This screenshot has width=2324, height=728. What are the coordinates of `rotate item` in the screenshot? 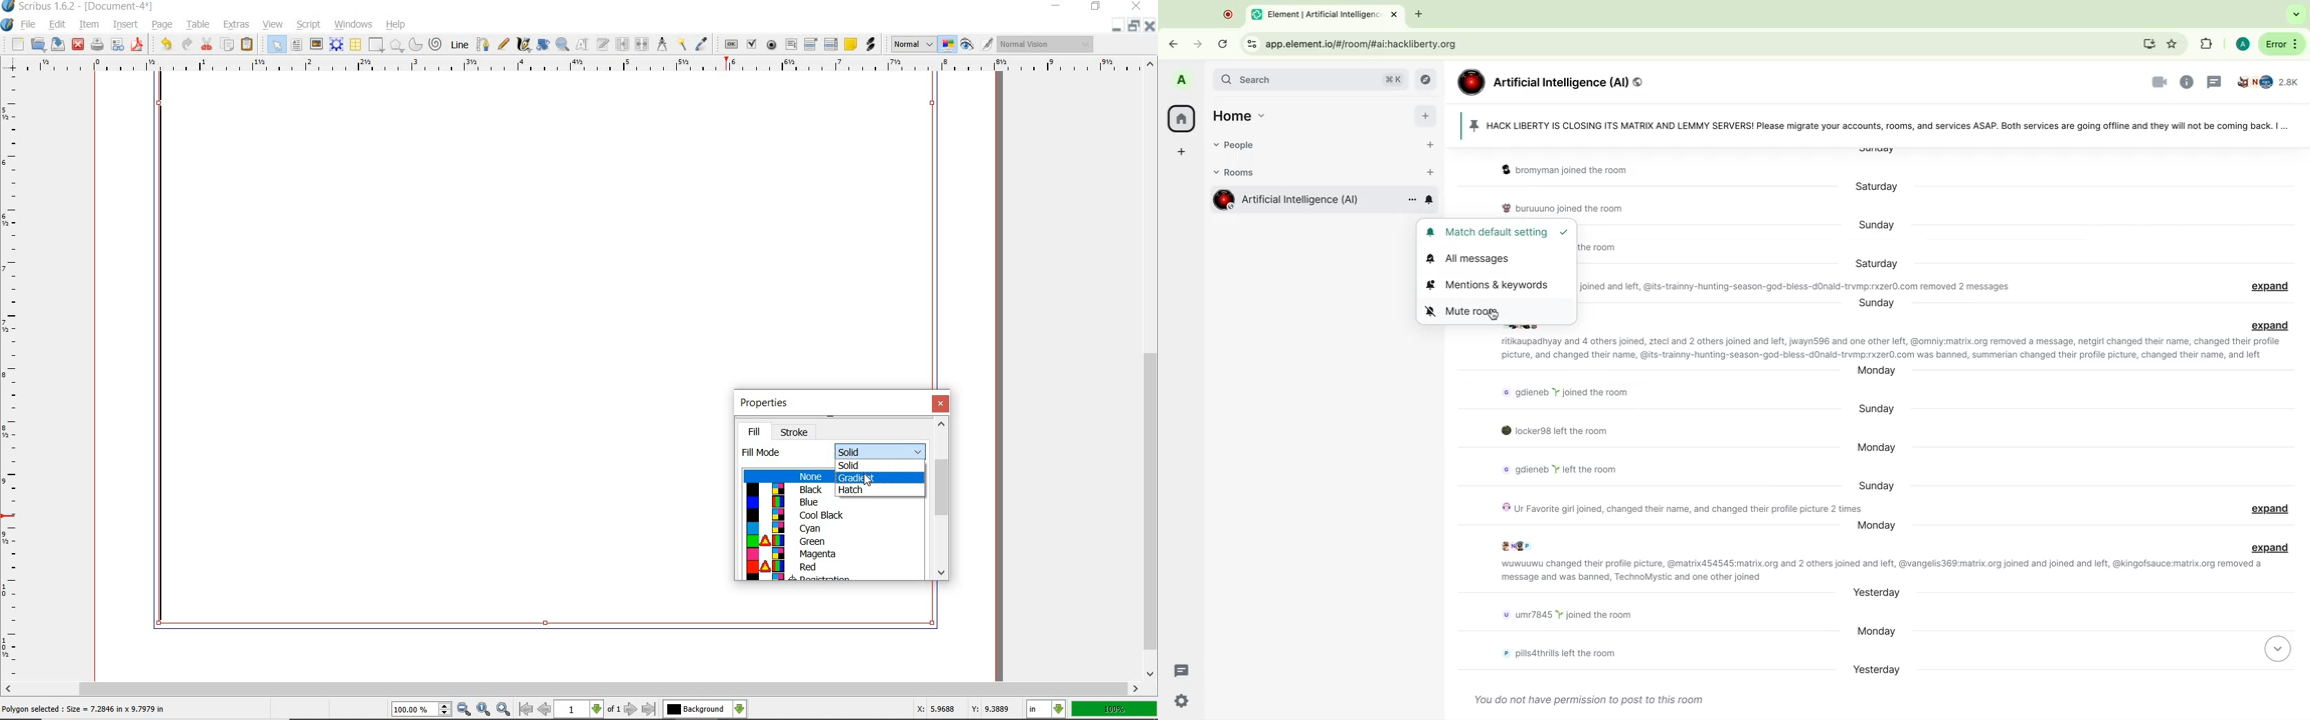 It's located at (543, 46).